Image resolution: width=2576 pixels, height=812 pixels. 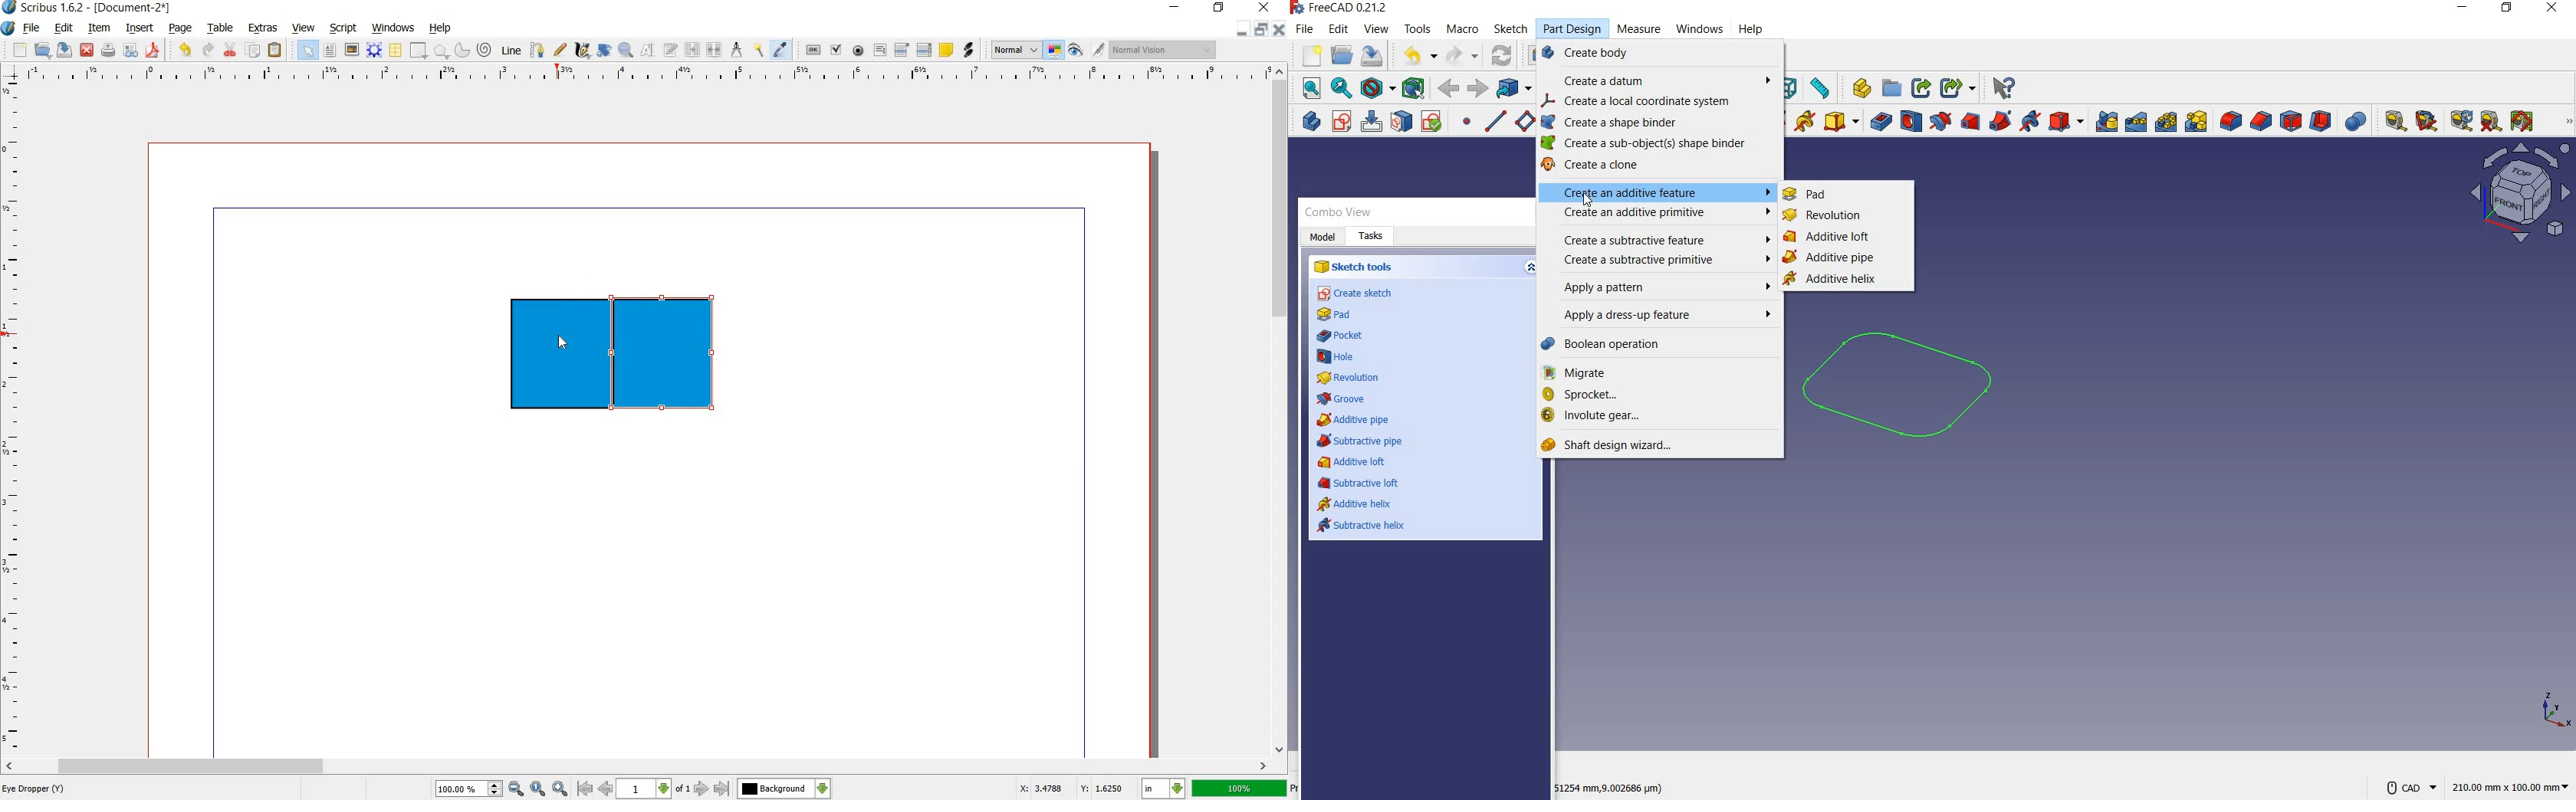 I want to click on spiral, so click(x=484, y=49).